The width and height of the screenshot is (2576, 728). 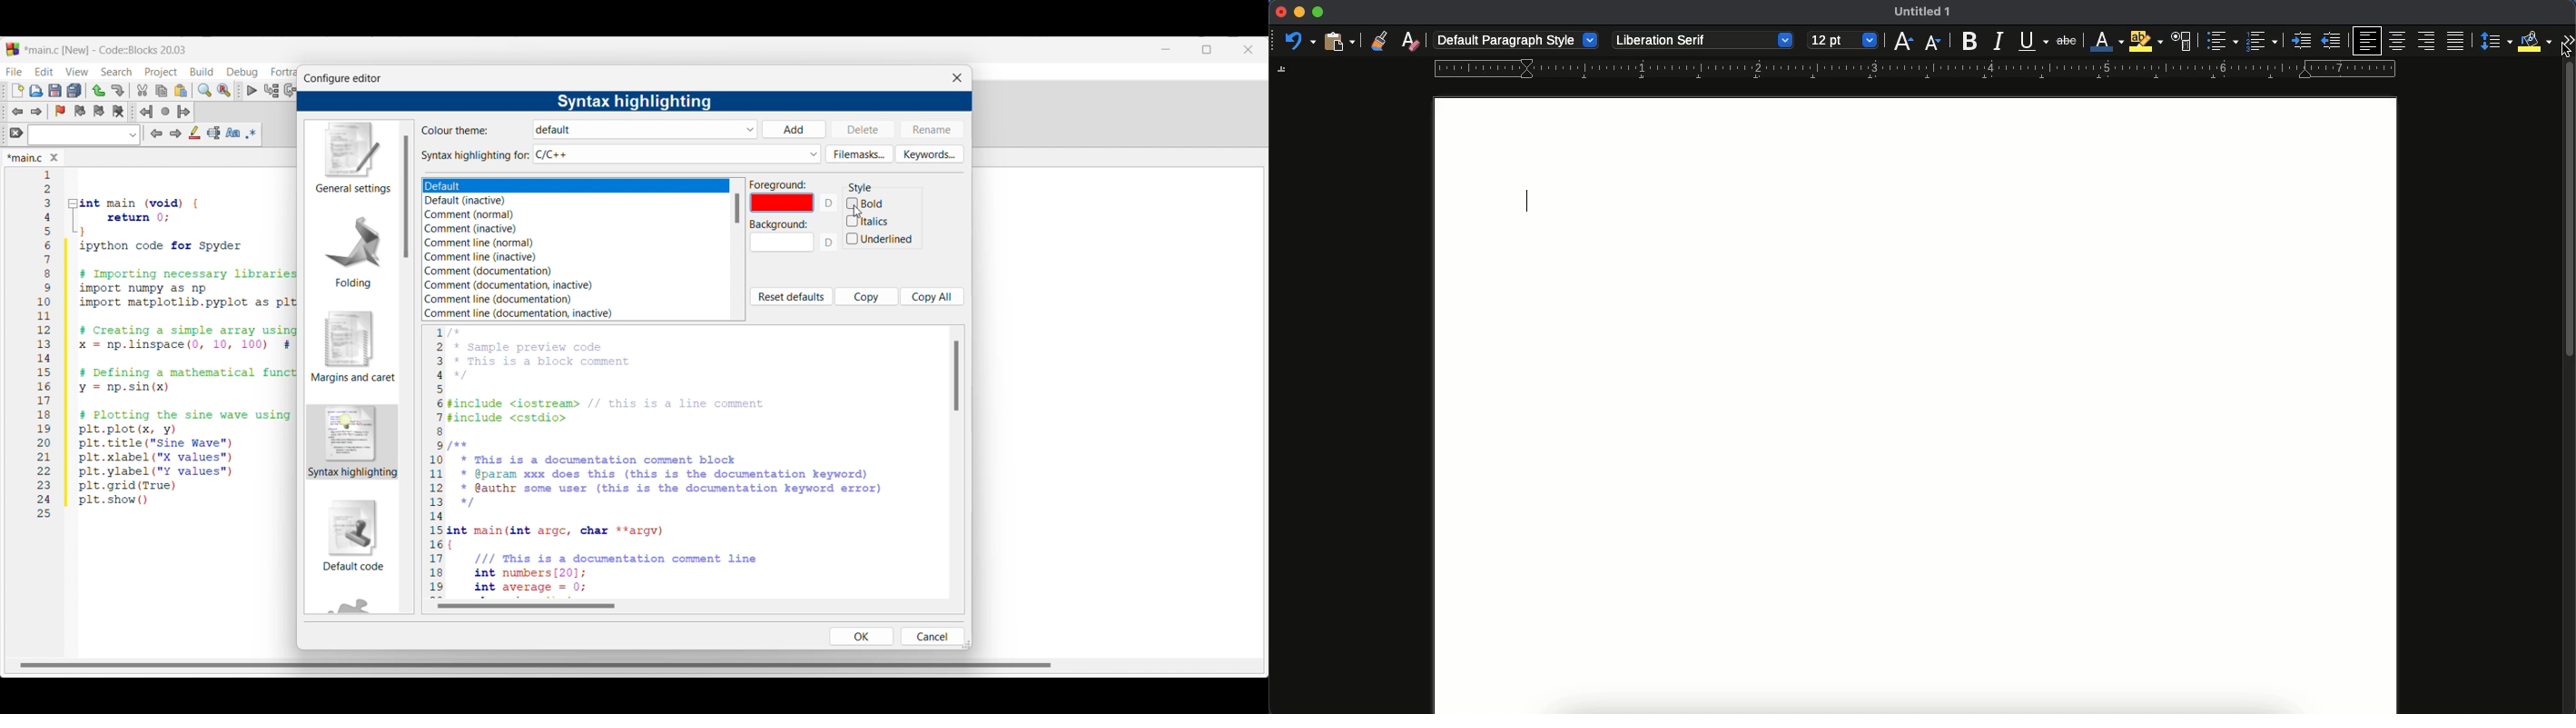 What do you see at coordinates (202, 71) in the screenshot?
I see `Build menu` at bounding box center [202, 71].